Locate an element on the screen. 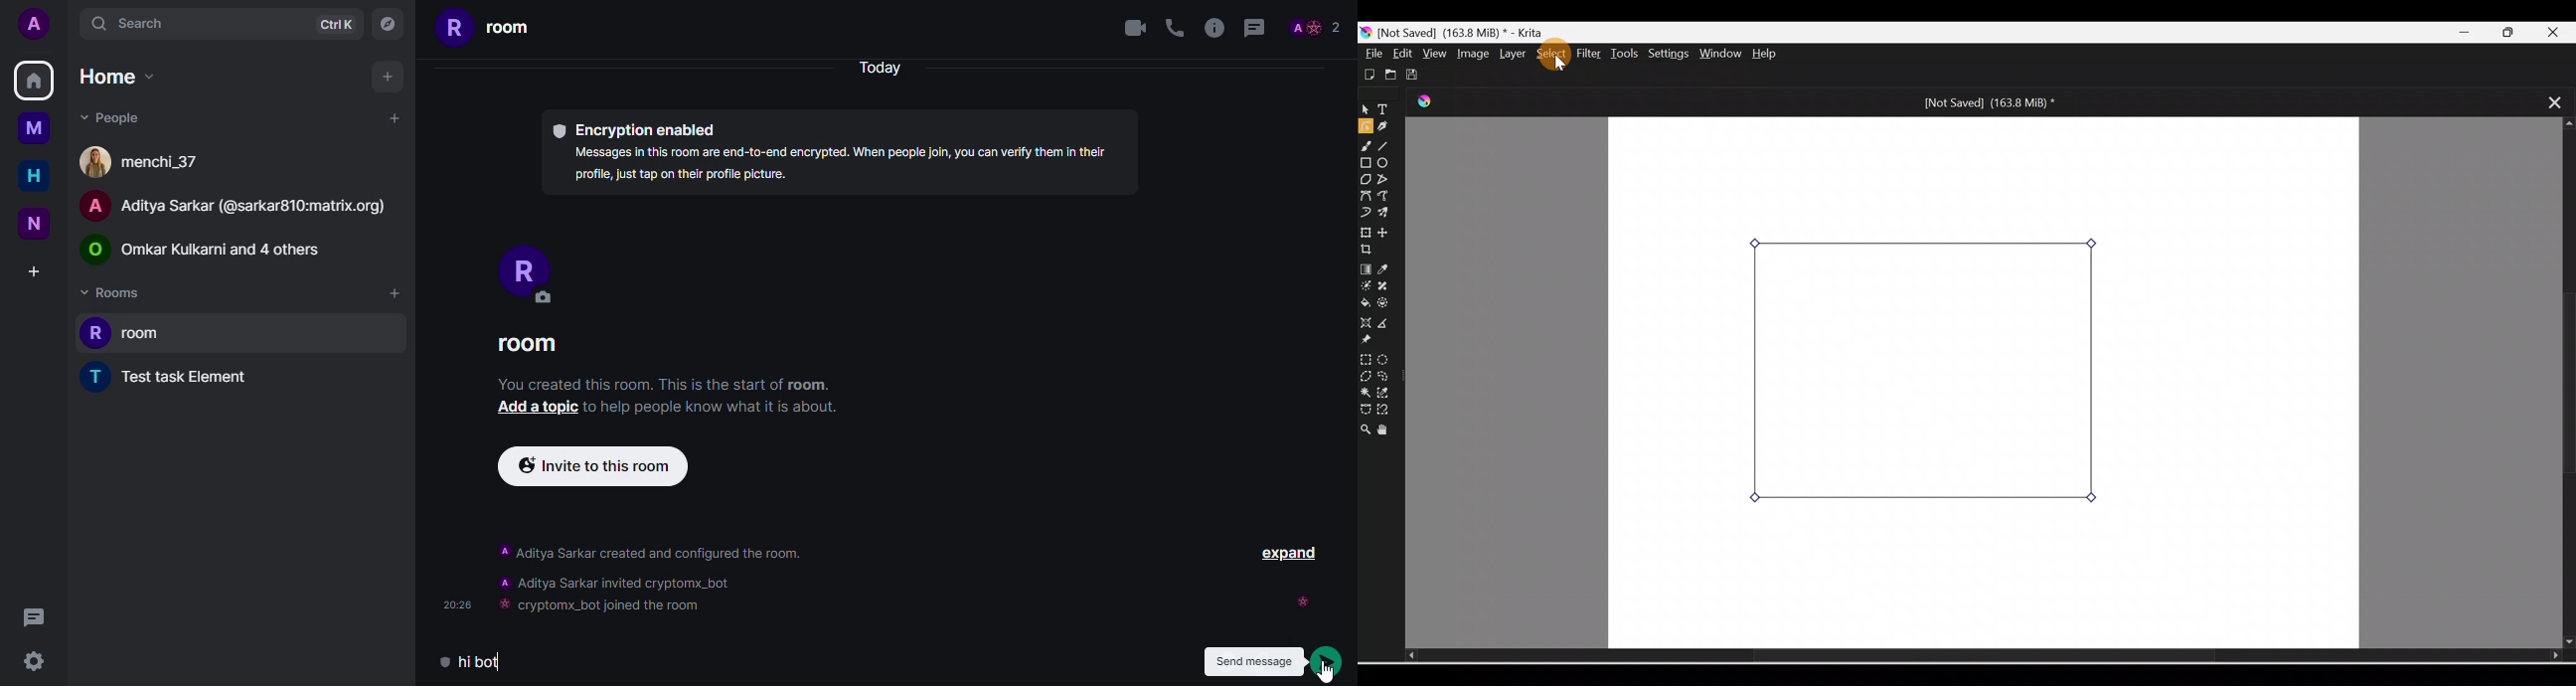 Image resolution: width=2576 pixels, height=700 pixels. Image is located at coordinates (1471, 53).